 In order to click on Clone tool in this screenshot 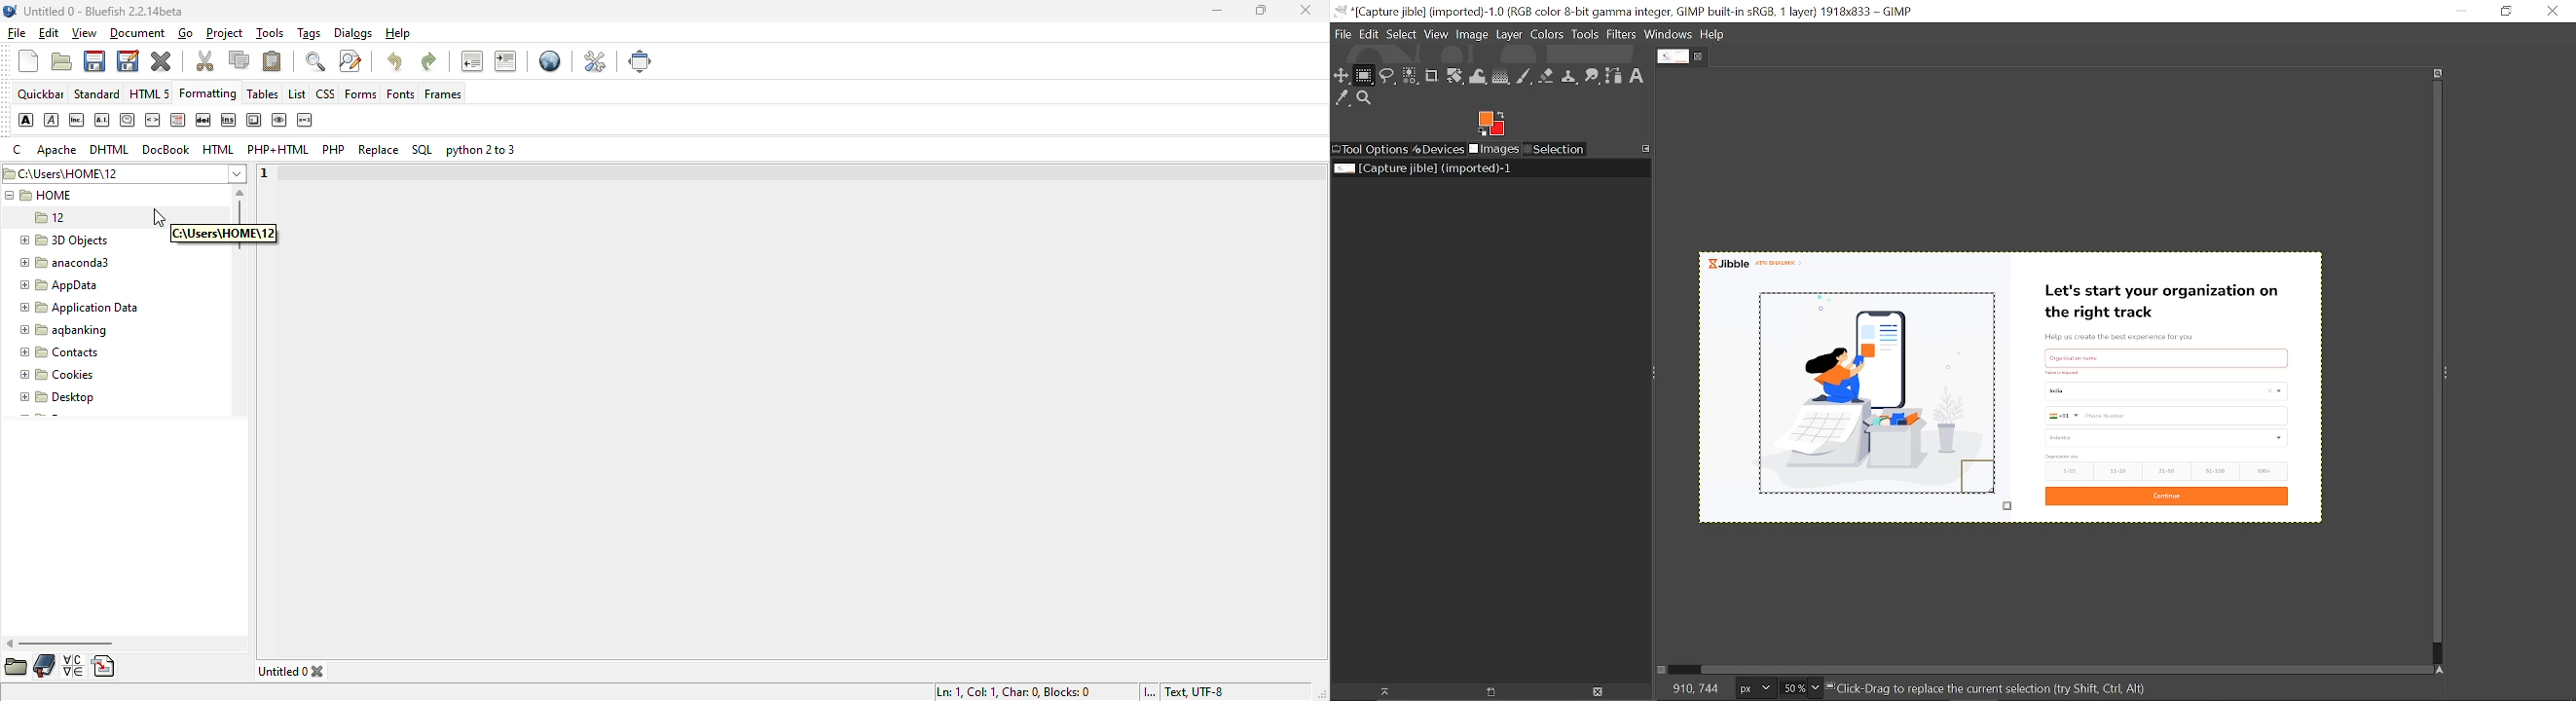, I will do `click(1570, 78)`.